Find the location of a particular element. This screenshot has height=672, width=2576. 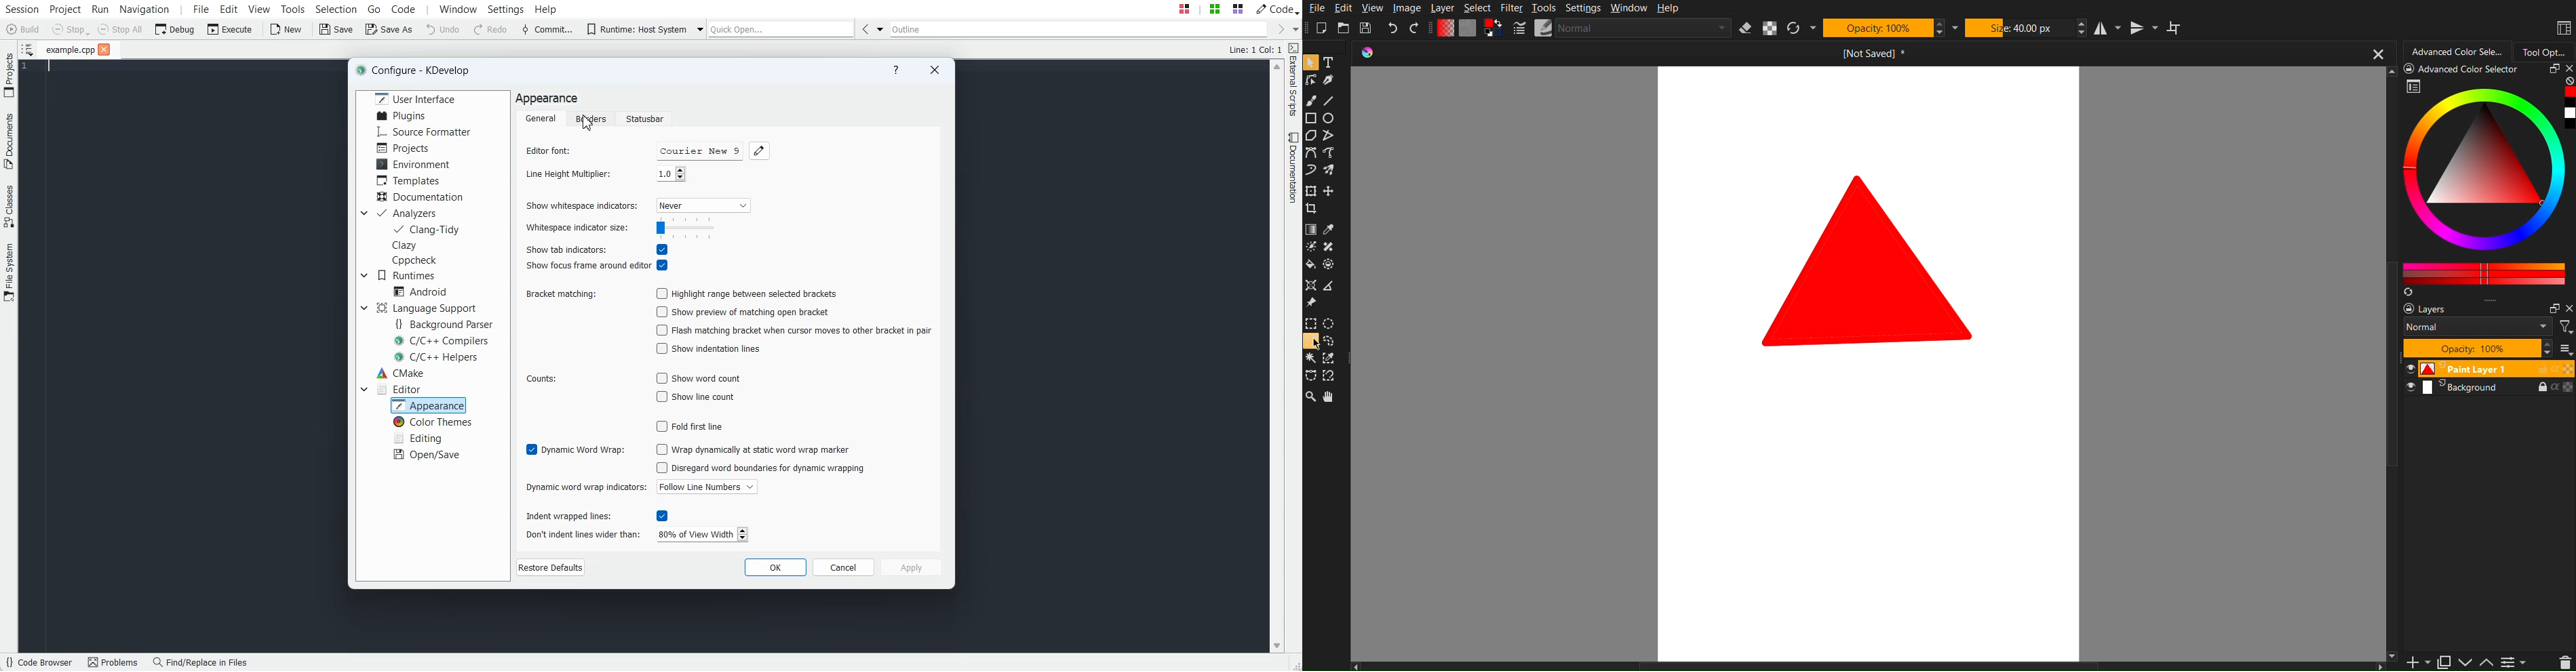

Editing is located at coordinates (421, 437).